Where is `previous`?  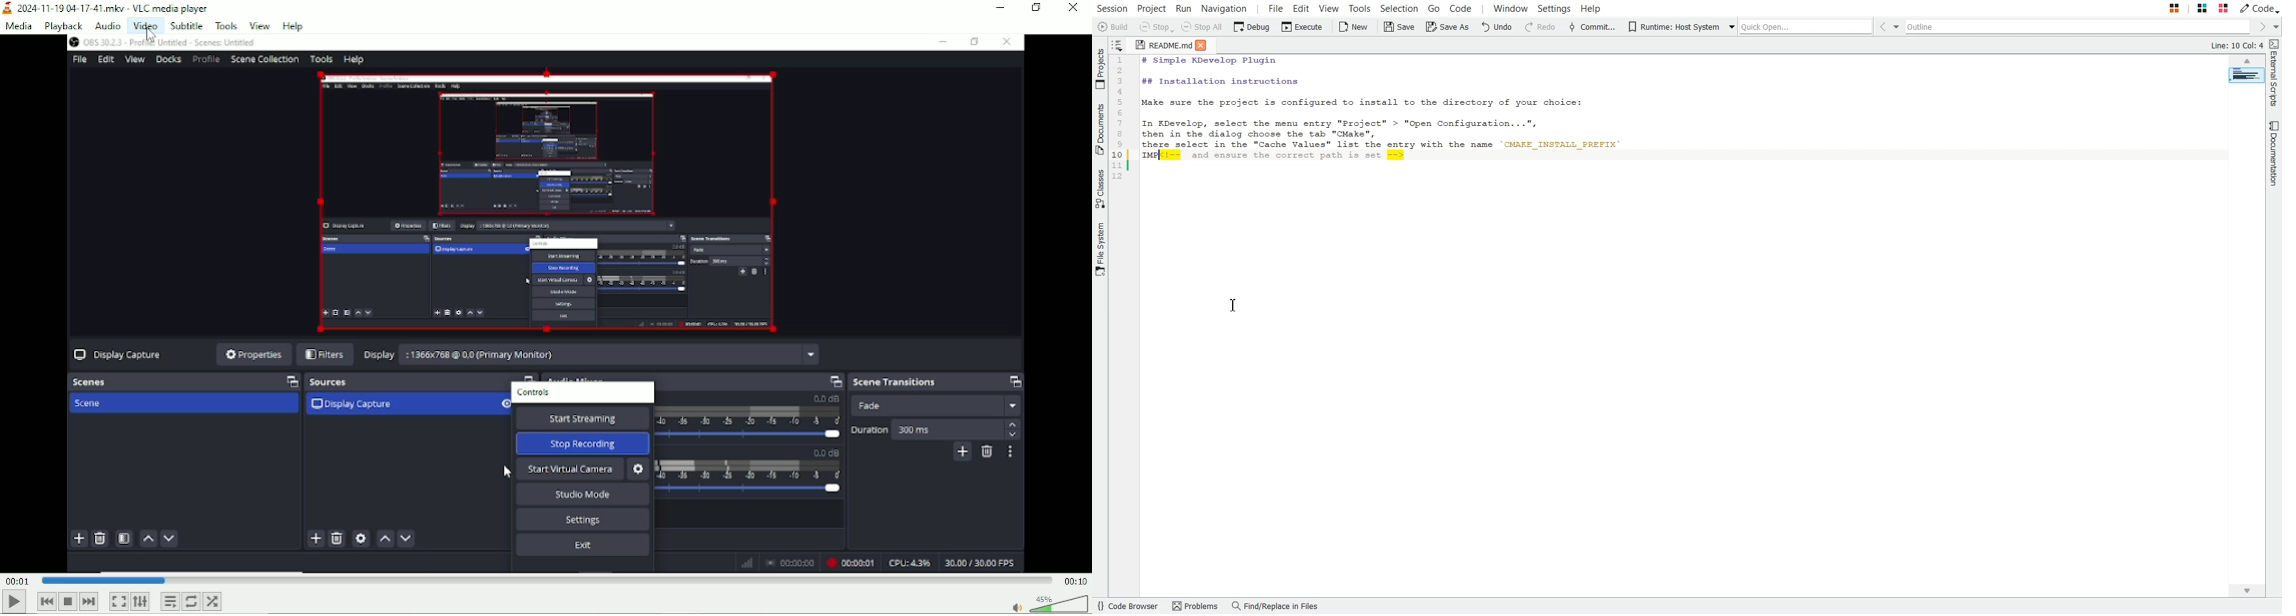 previous is located at coordinates (46, 602).